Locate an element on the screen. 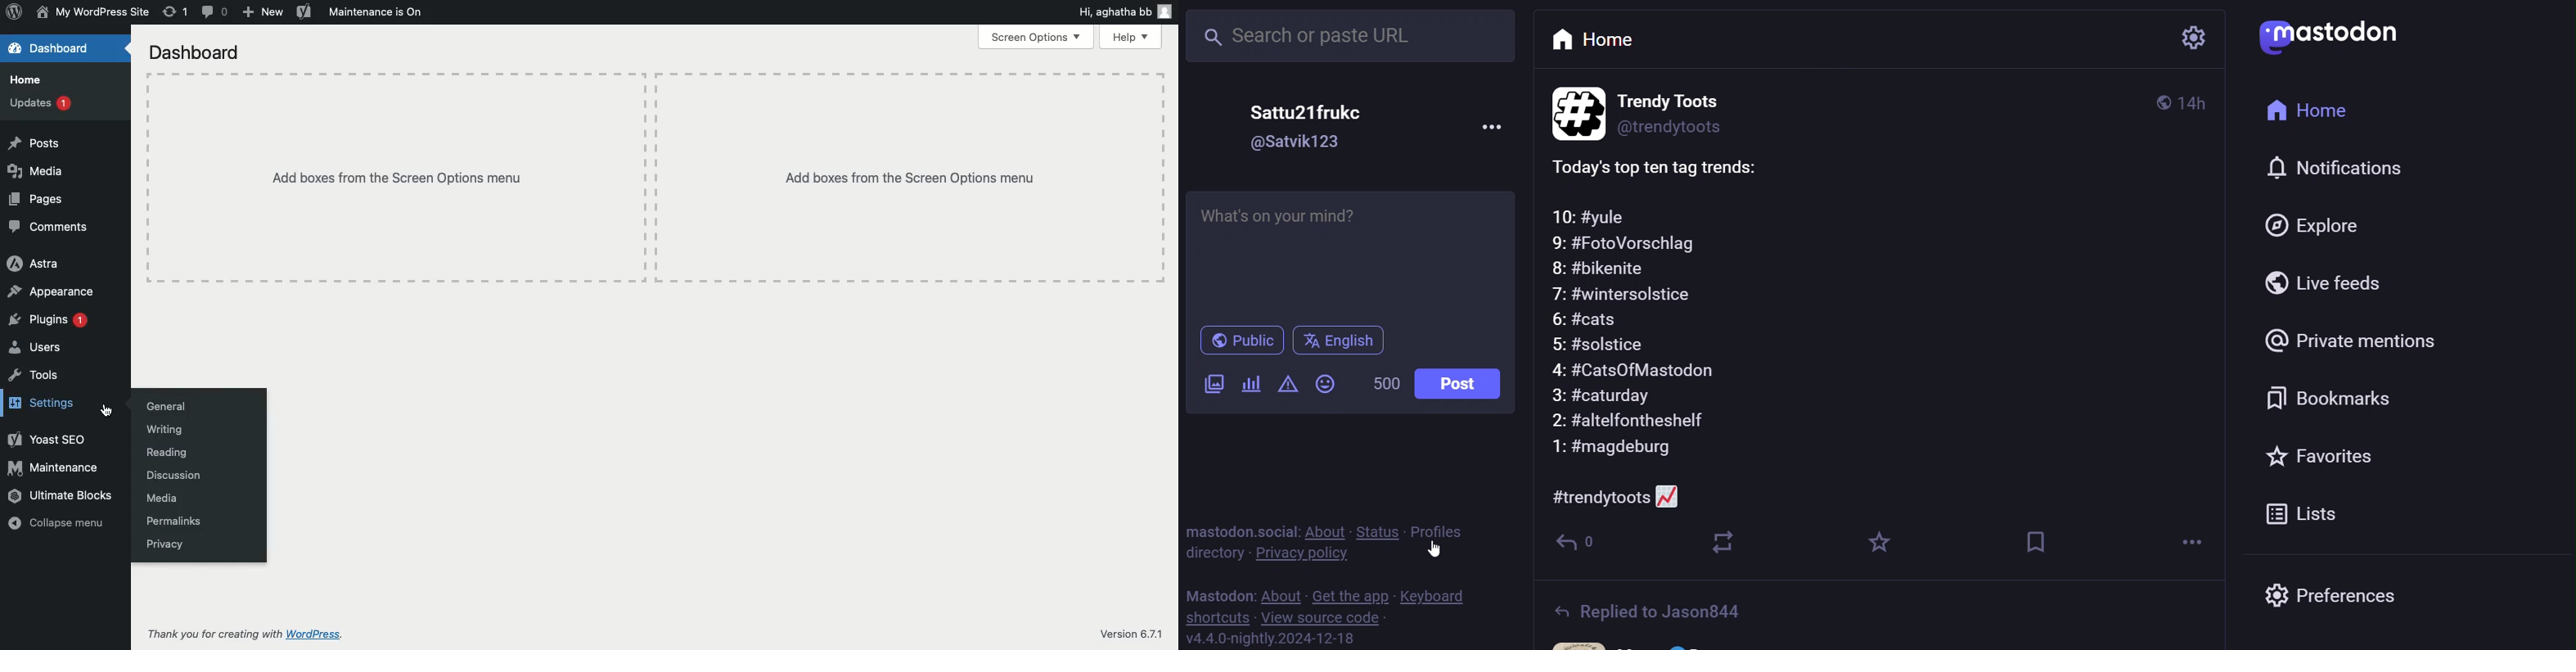  cursor is located at coordinates (109, 411).